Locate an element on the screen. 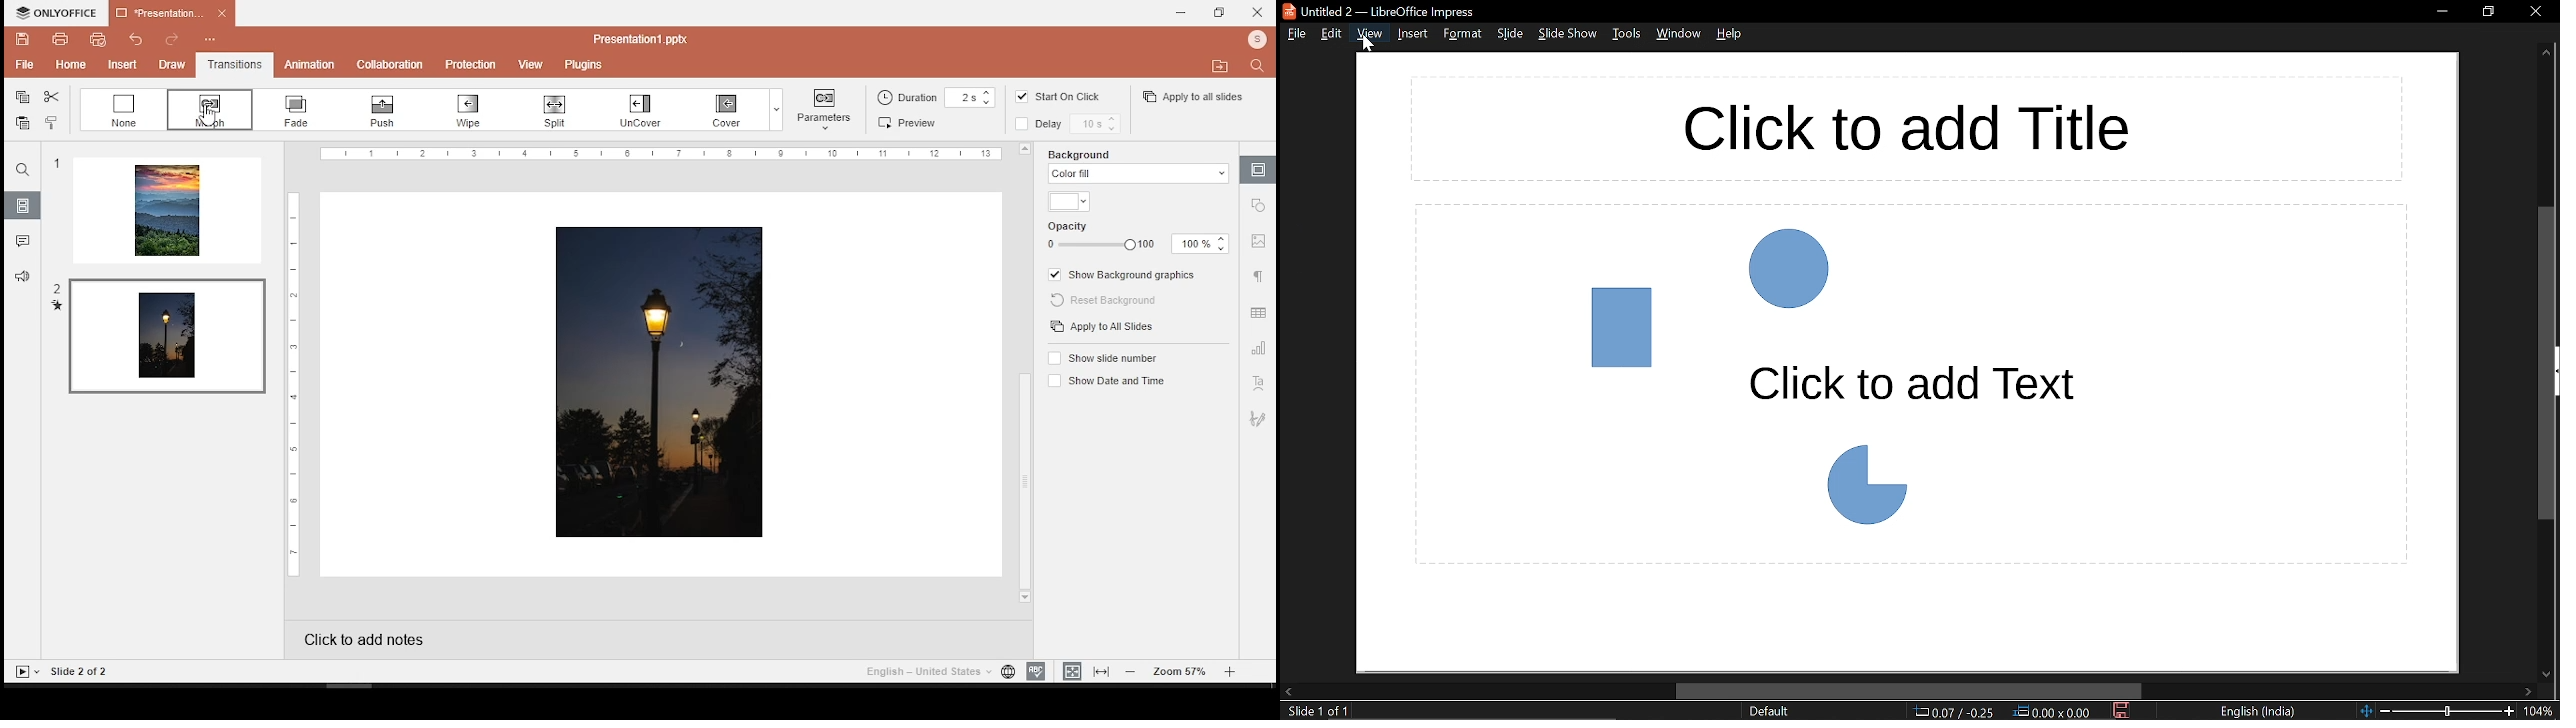  collaboration is located at coordinates (388, 62).